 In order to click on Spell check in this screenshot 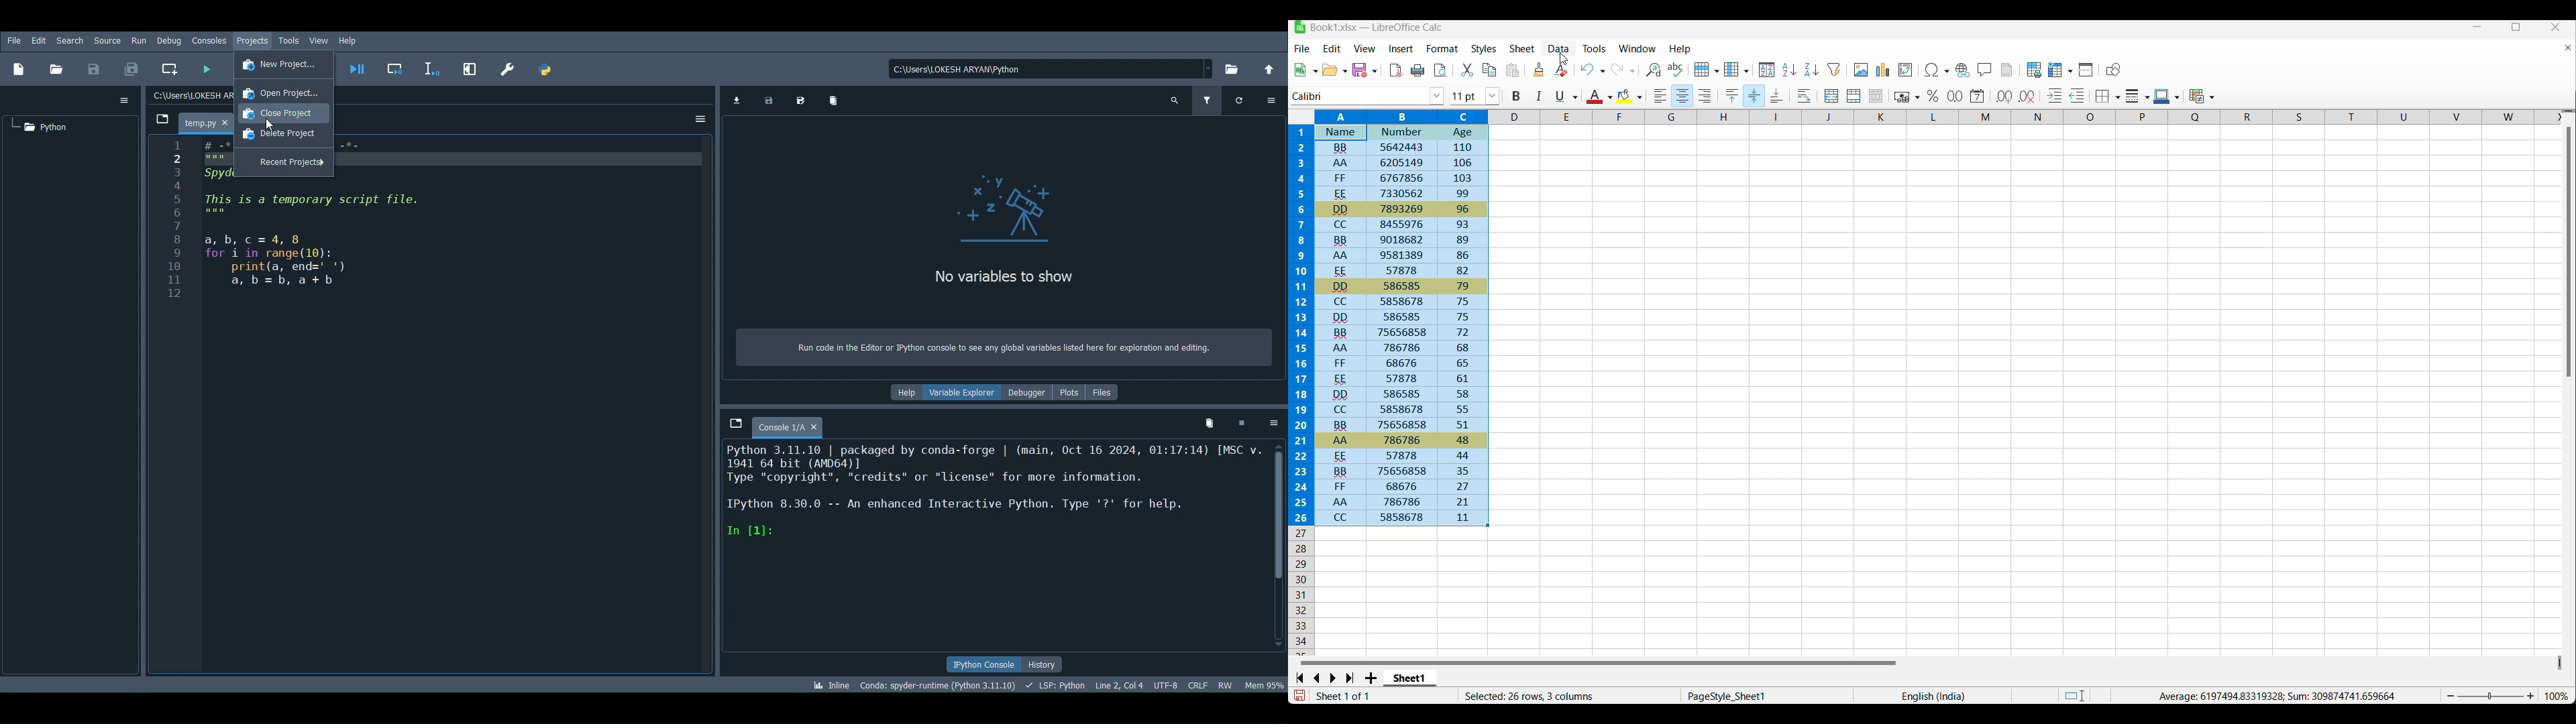, I will do `click(1676, 69)`.